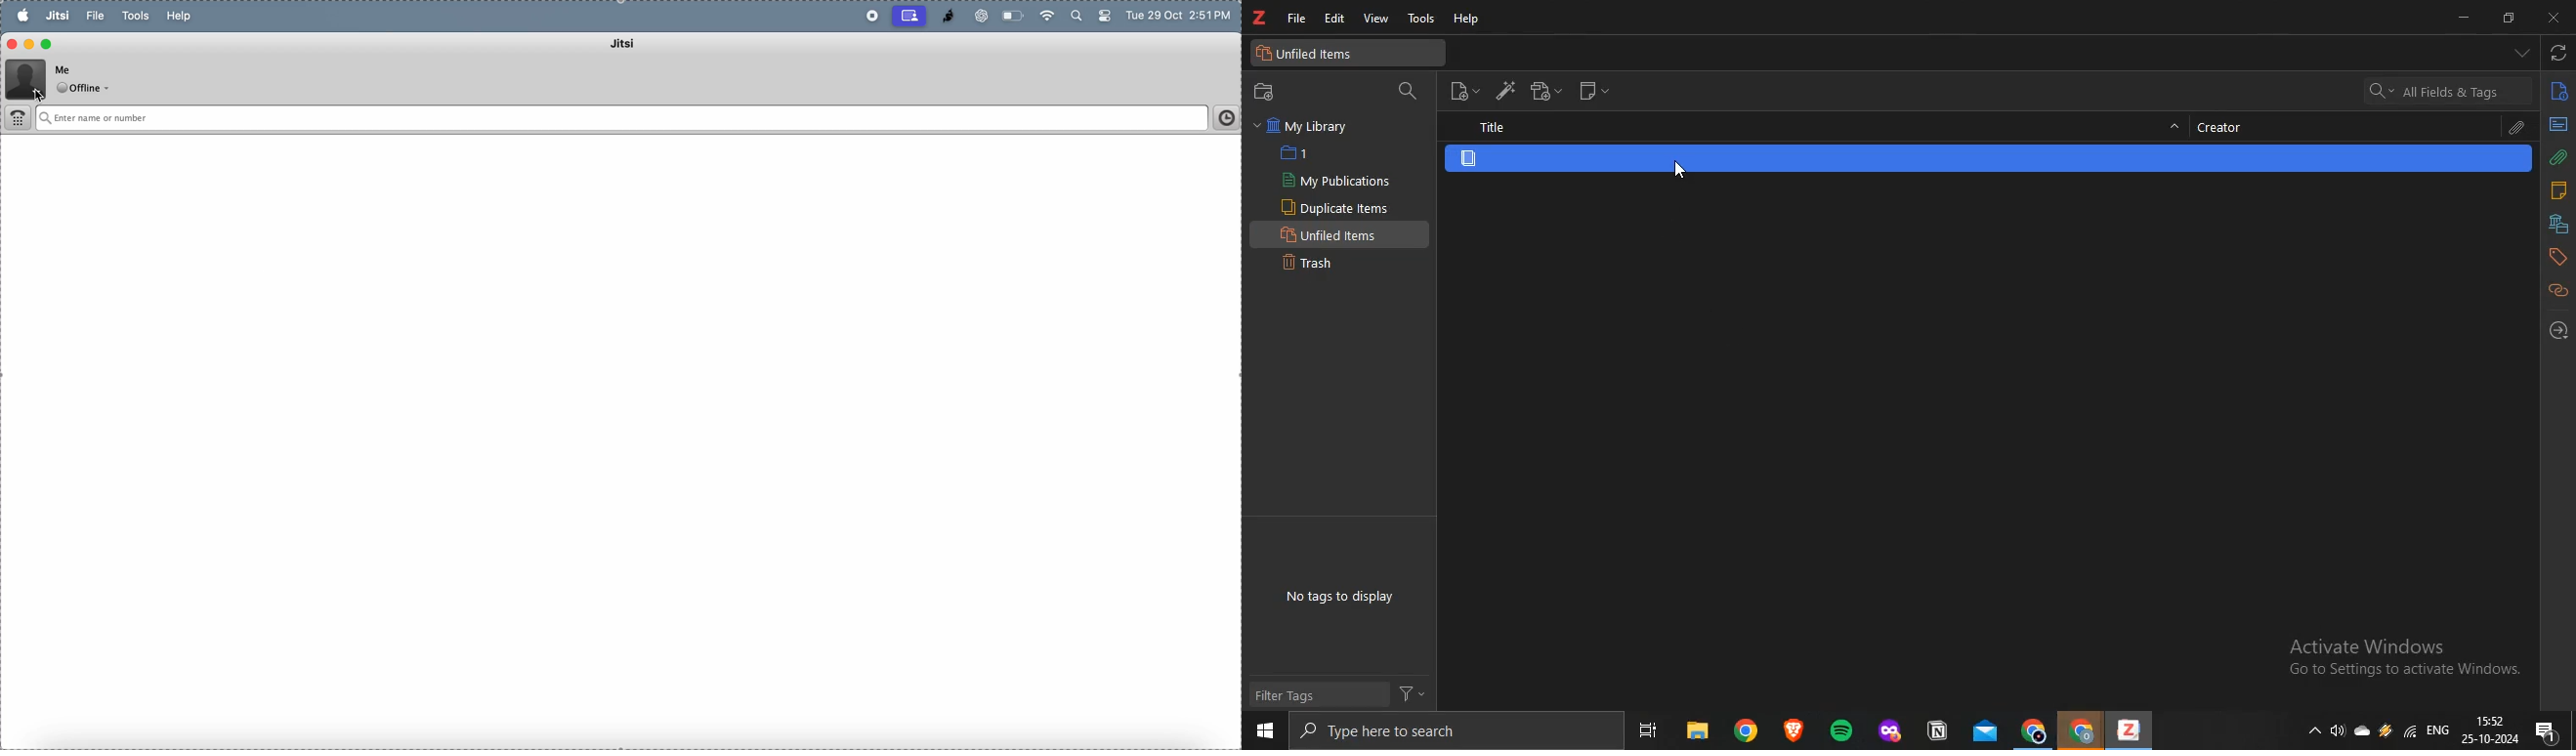  I want to click on application, so click(1892, 731).